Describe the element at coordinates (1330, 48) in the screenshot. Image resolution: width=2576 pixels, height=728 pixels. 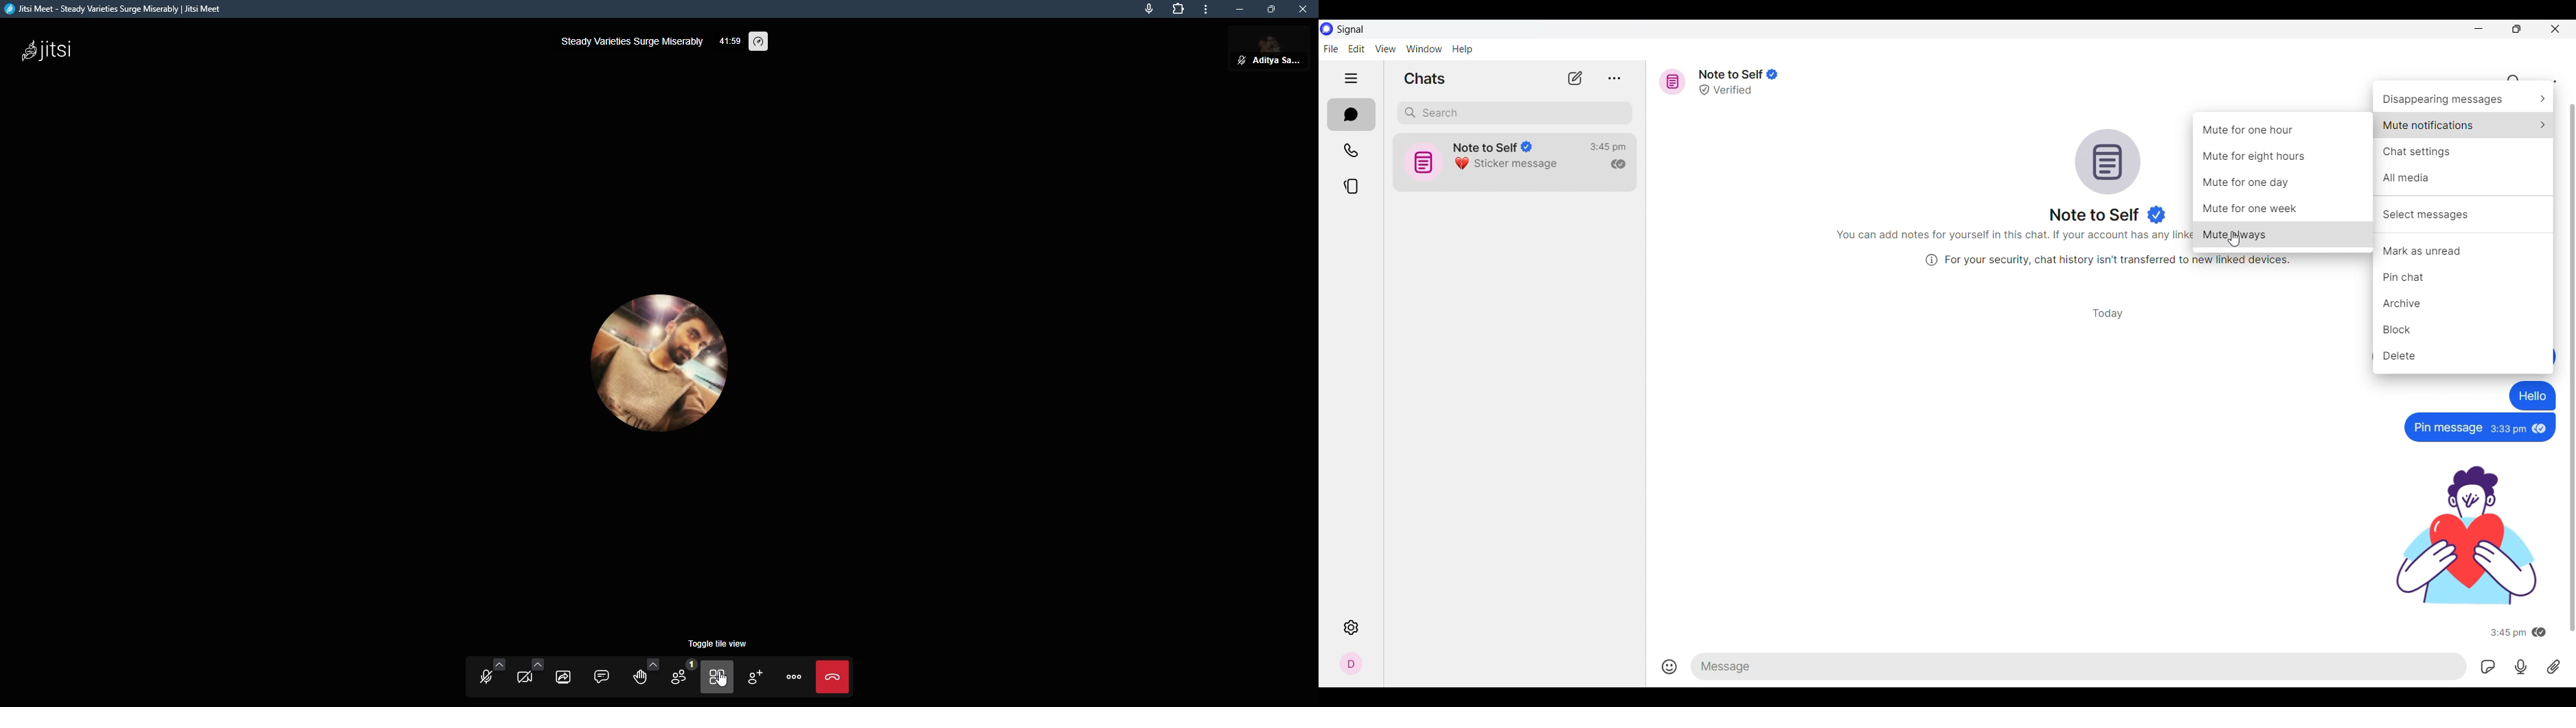
I see `File menu` at that location.